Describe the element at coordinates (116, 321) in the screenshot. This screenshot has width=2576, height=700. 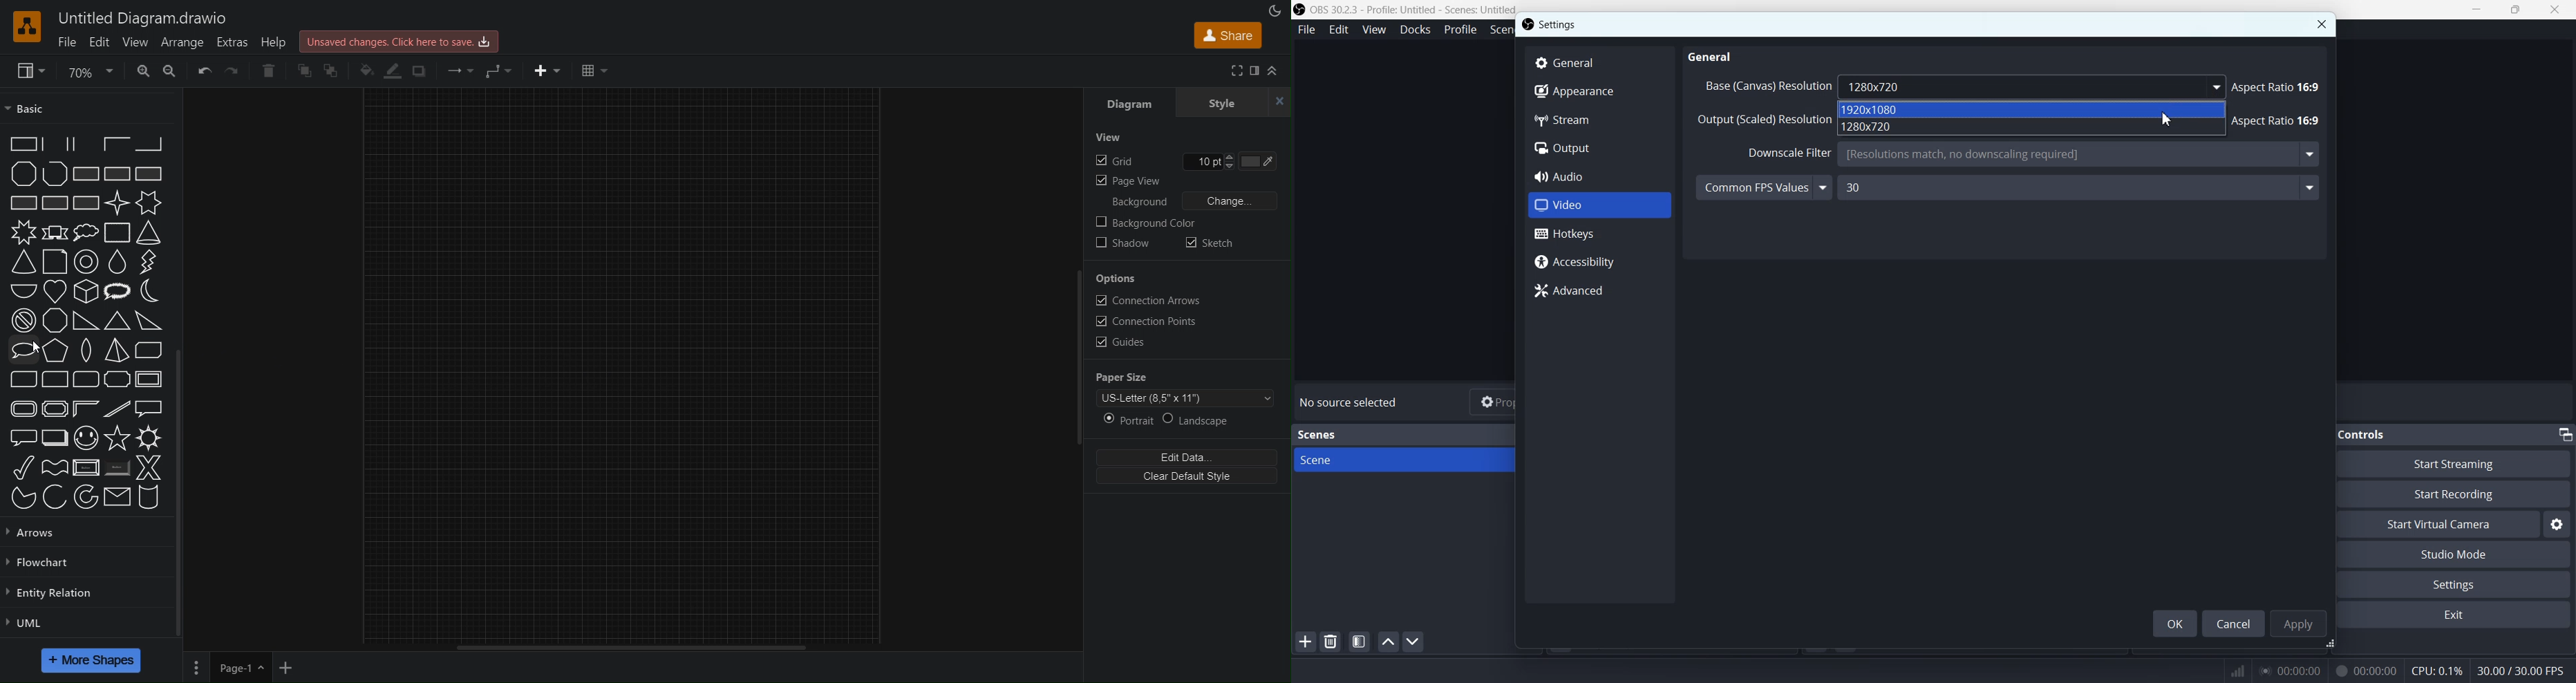
I see `Acute Triangle` at that location.